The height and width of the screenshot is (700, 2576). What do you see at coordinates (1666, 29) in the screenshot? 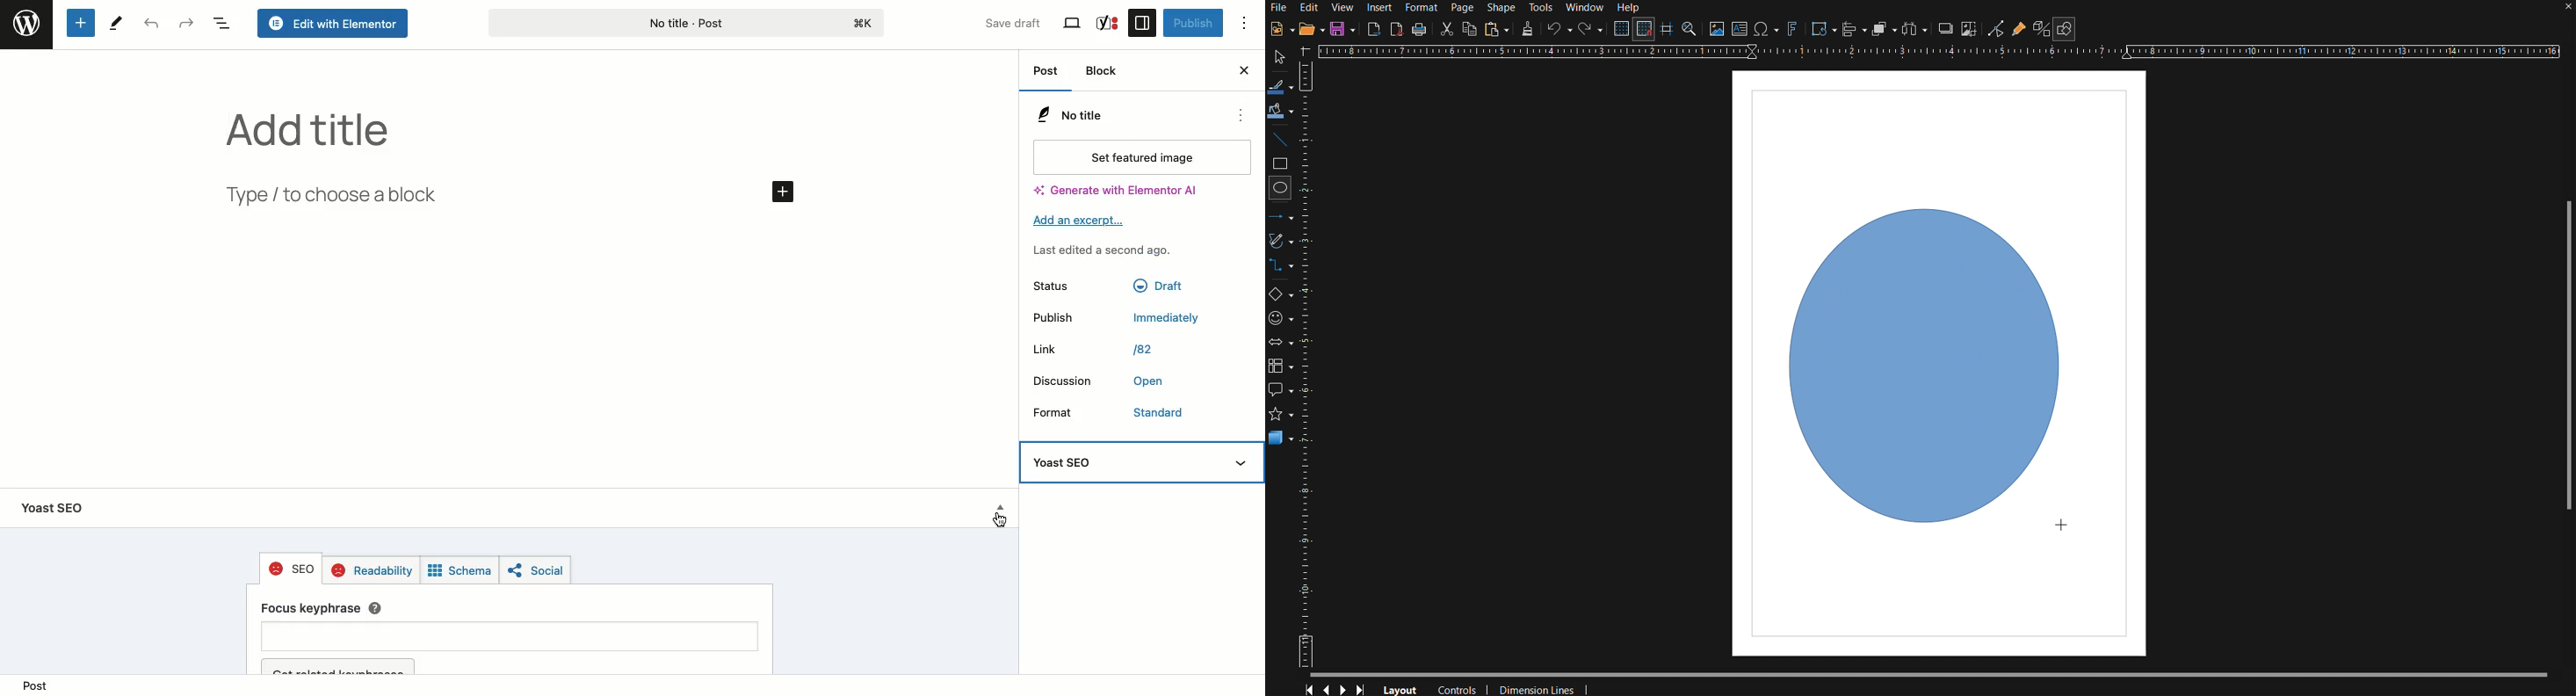
I see `Helplines while moving` at bounding box center [1666, 29].